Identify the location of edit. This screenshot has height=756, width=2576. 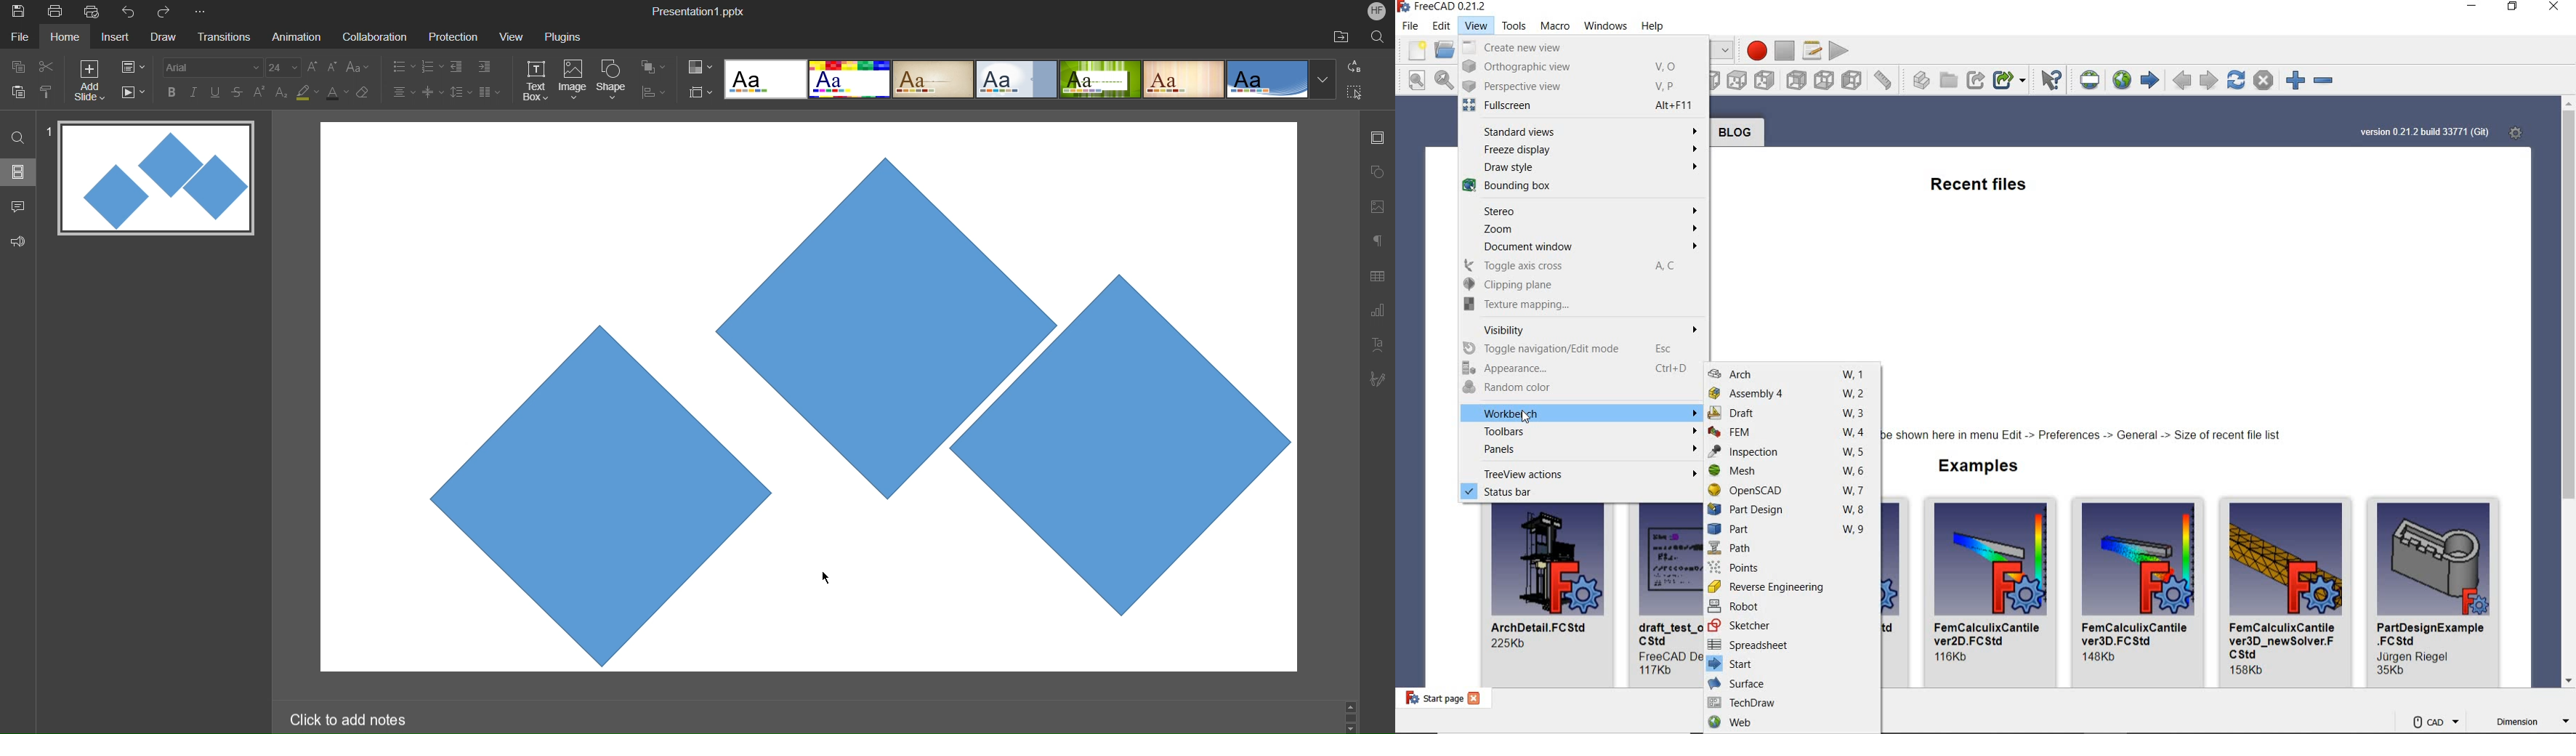
(1442, 27).